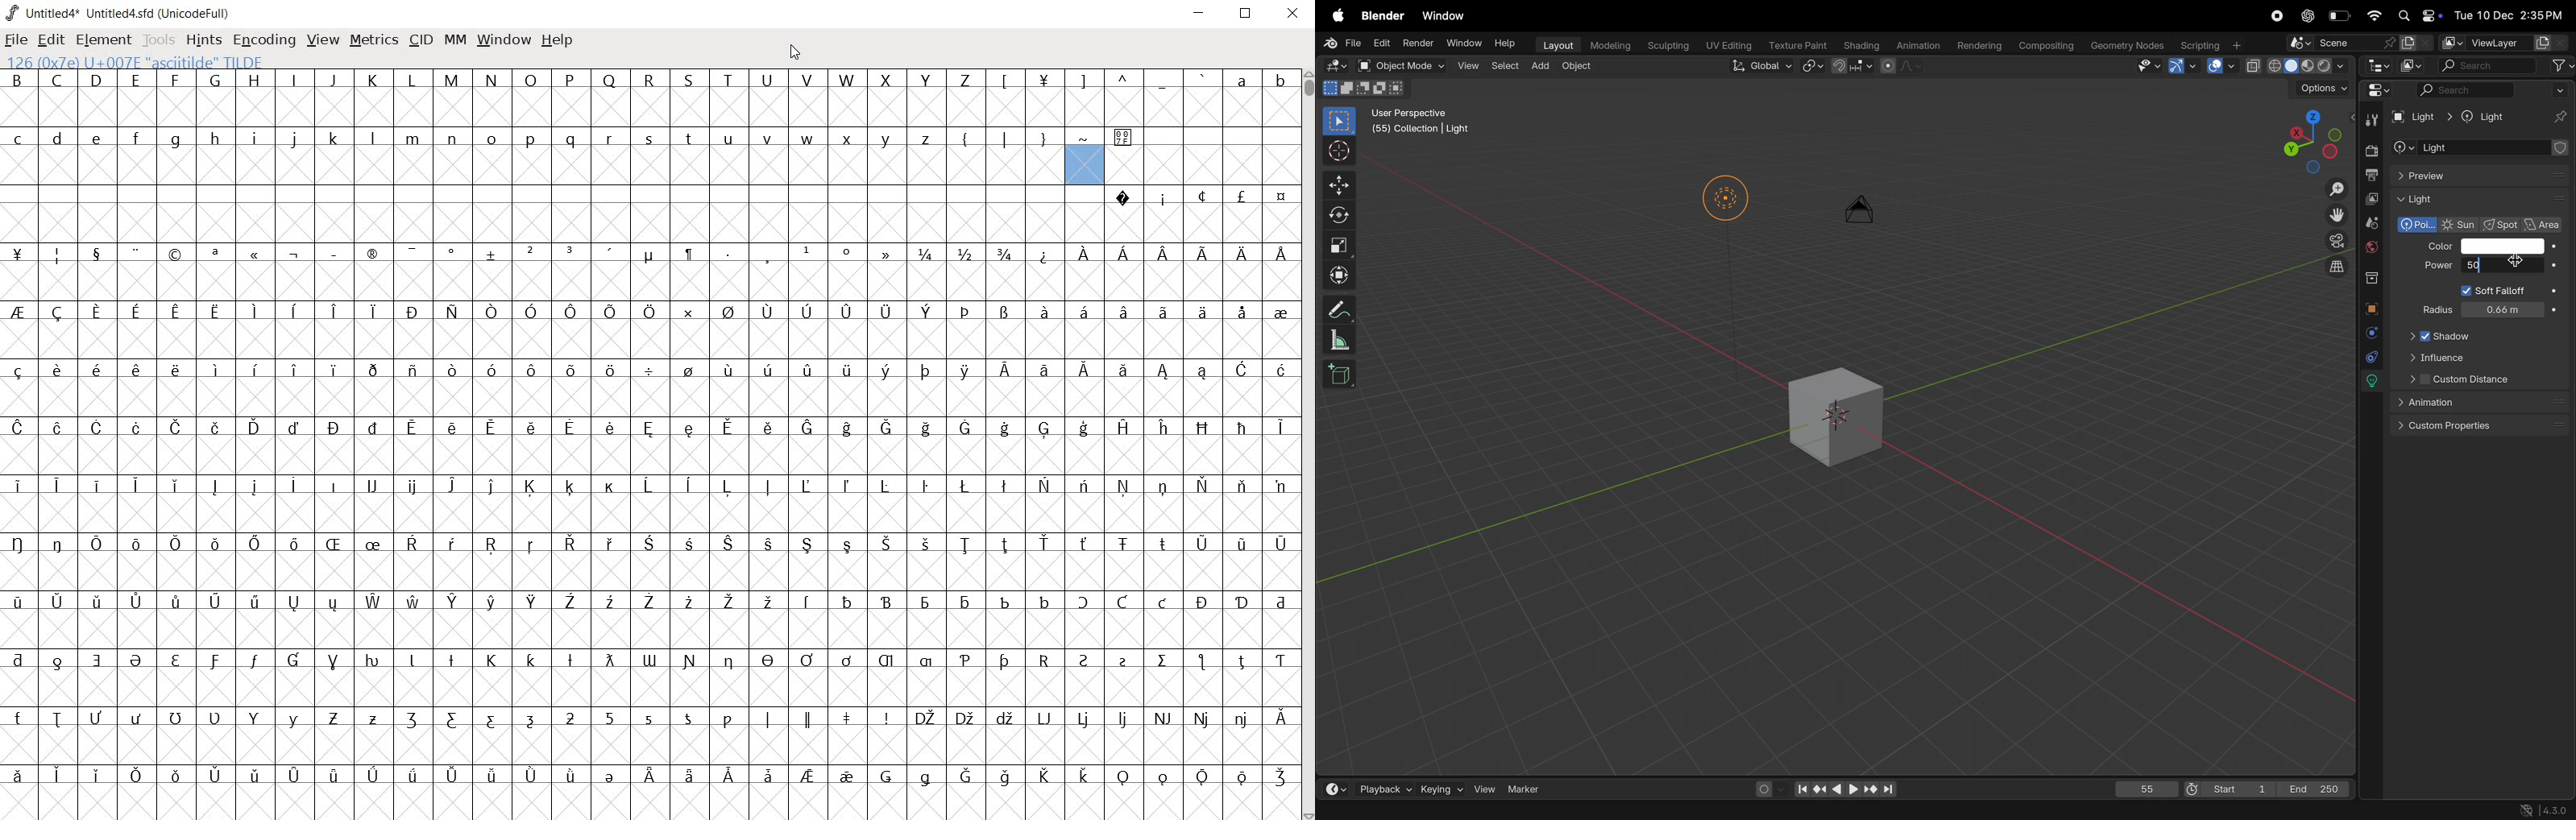 The height and width of the screenshot is (840, 2576). What do you see at coordinates (1899, 68) in the screenshot?
I see `proportional editing objects` at bounding box center [1899, 68].